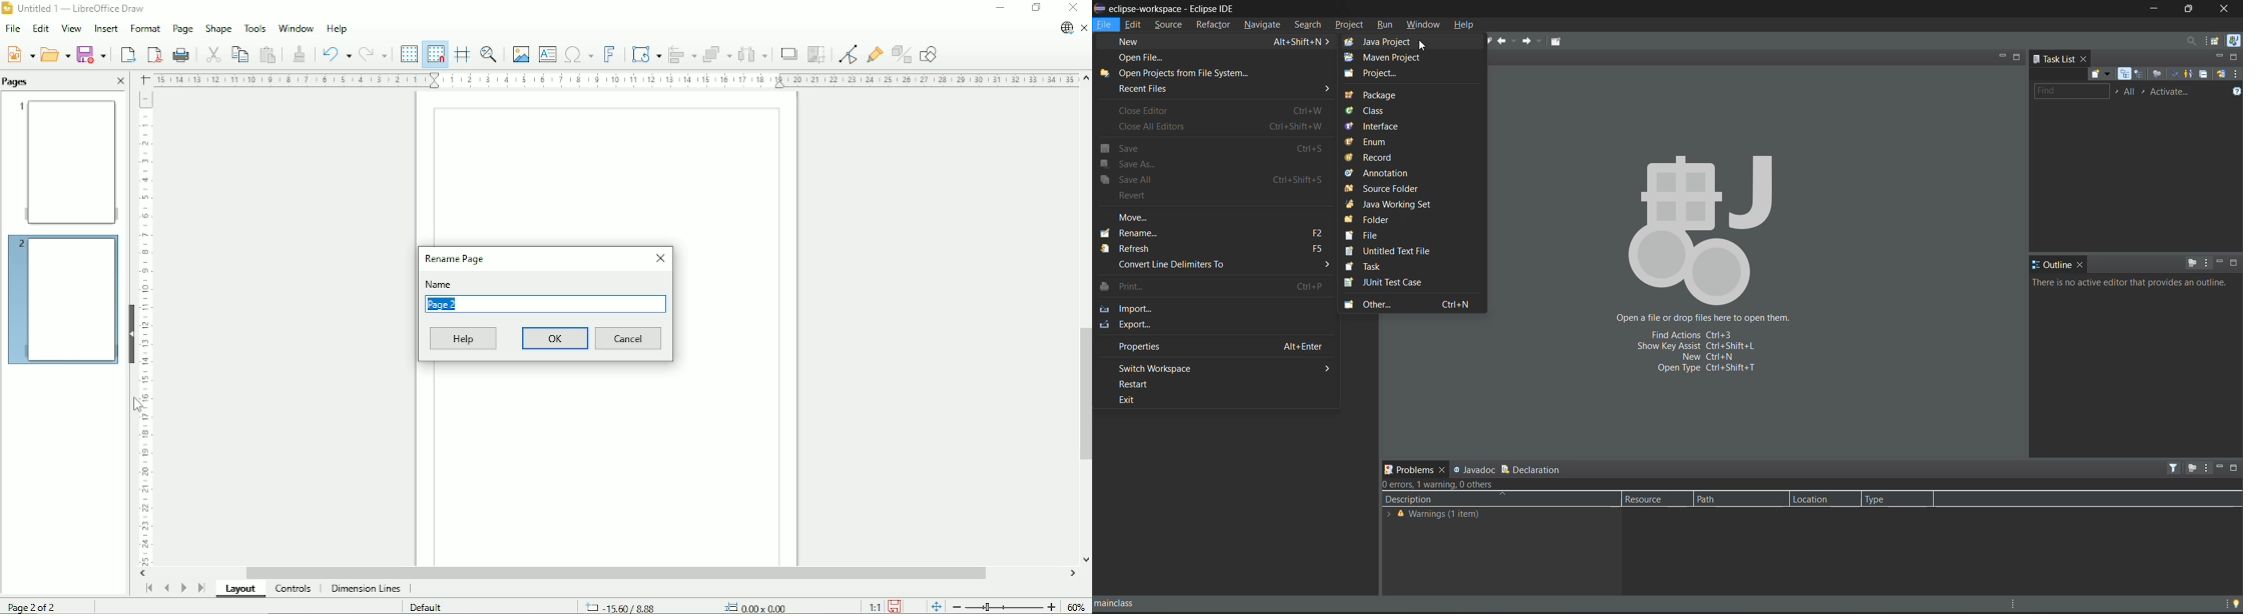 The image size is (2268, 616). Describe the element at coordinates (166, 588) in the screenshot. I see `Scroll to previous page` at that location.